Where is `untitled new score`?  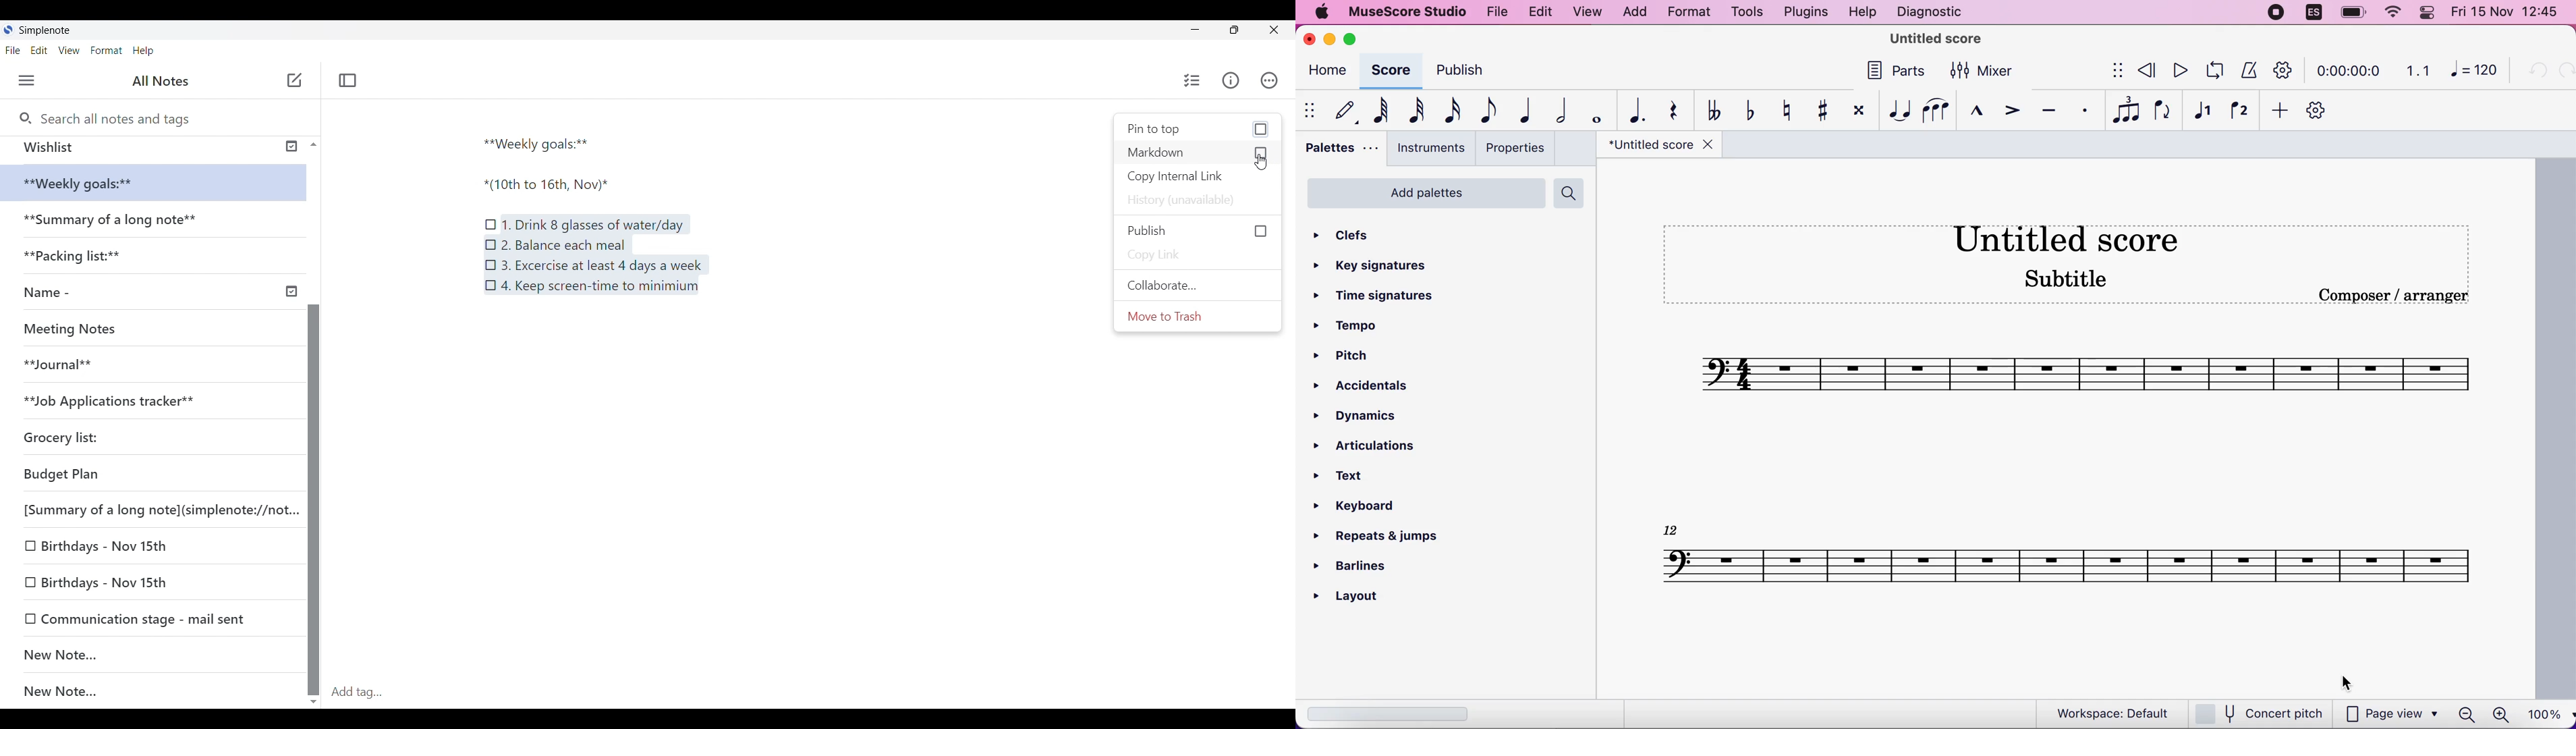 untitled new score is located at coordinates (2069, 431).